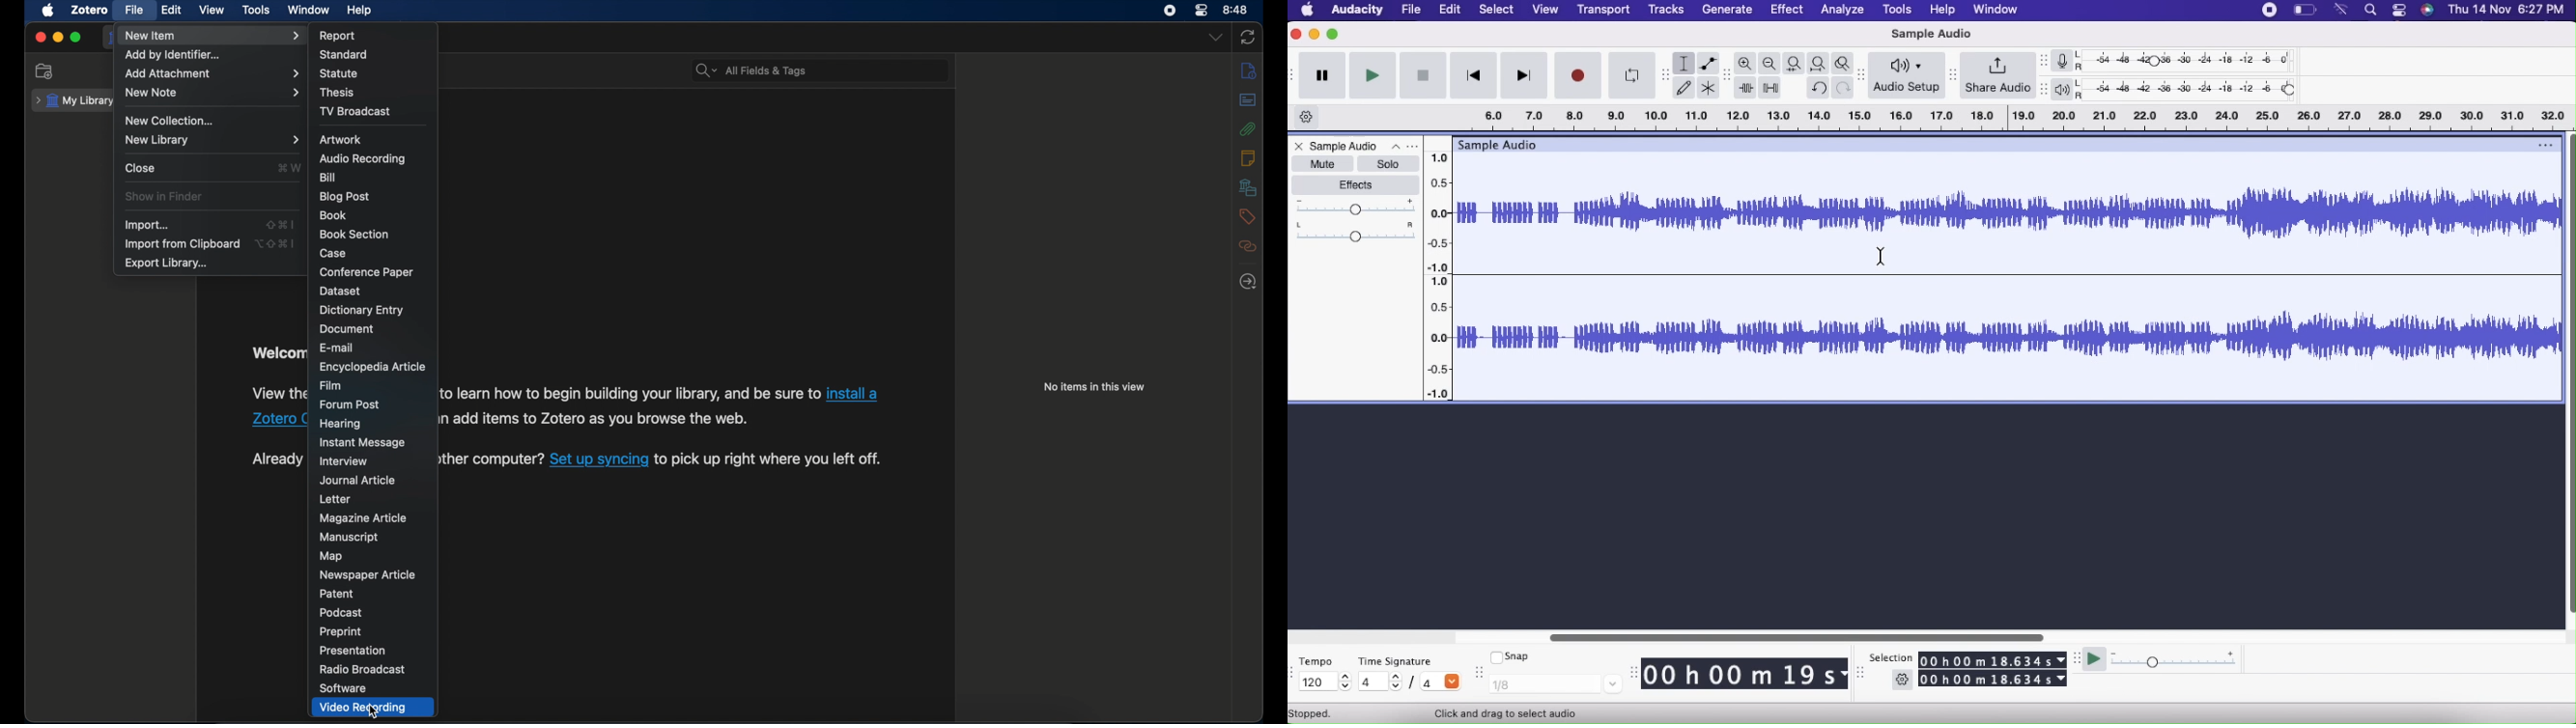 The height and width of the screenshot is (728, 2576). I want to click on Timeline options, so click(1307, 118).